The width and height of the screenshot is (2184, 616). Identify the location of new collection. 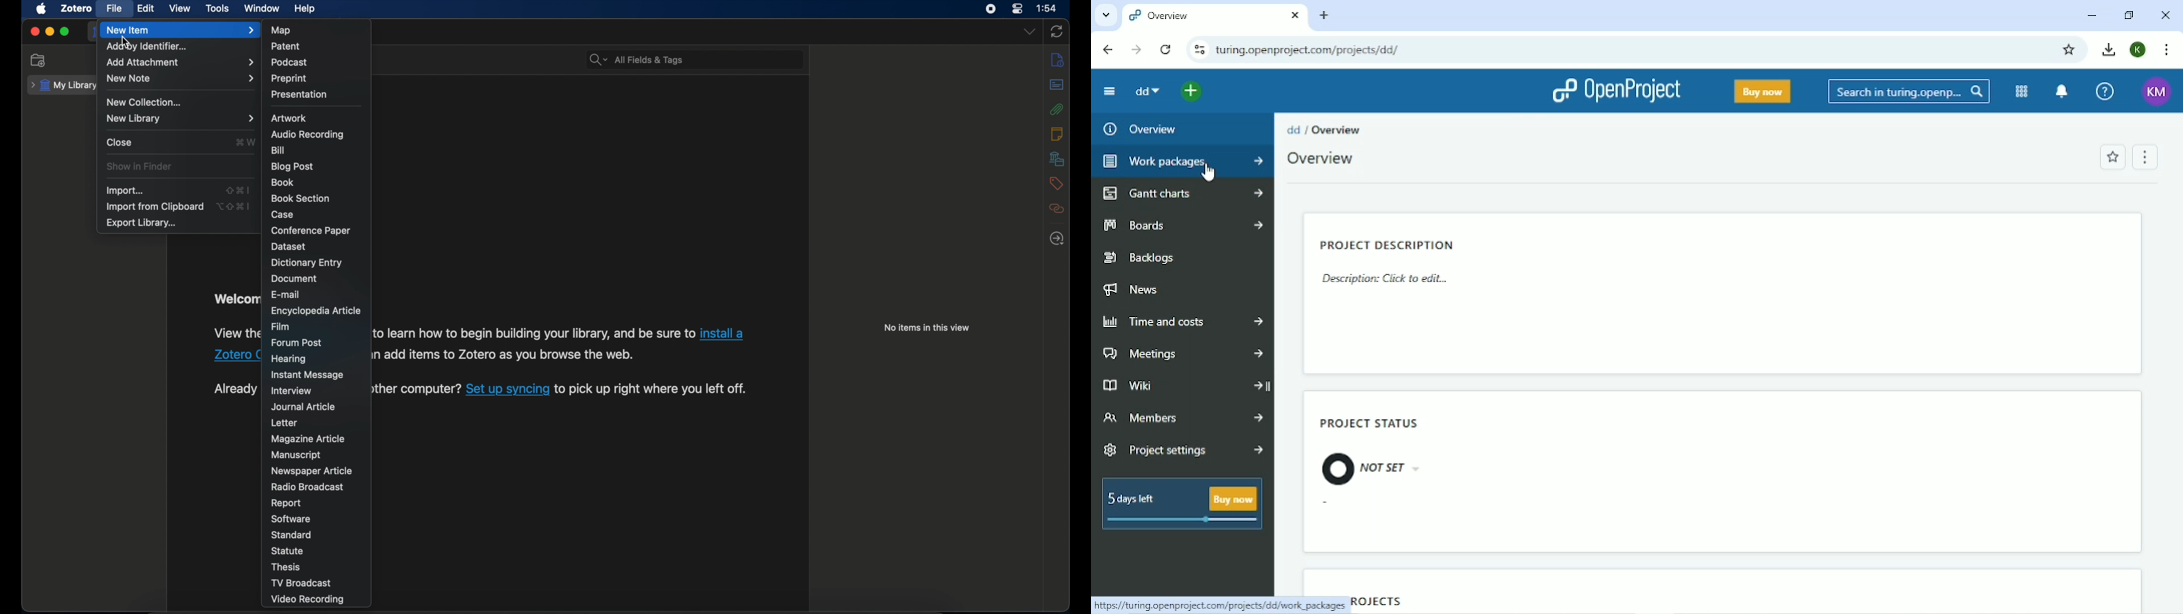
(38, 60).